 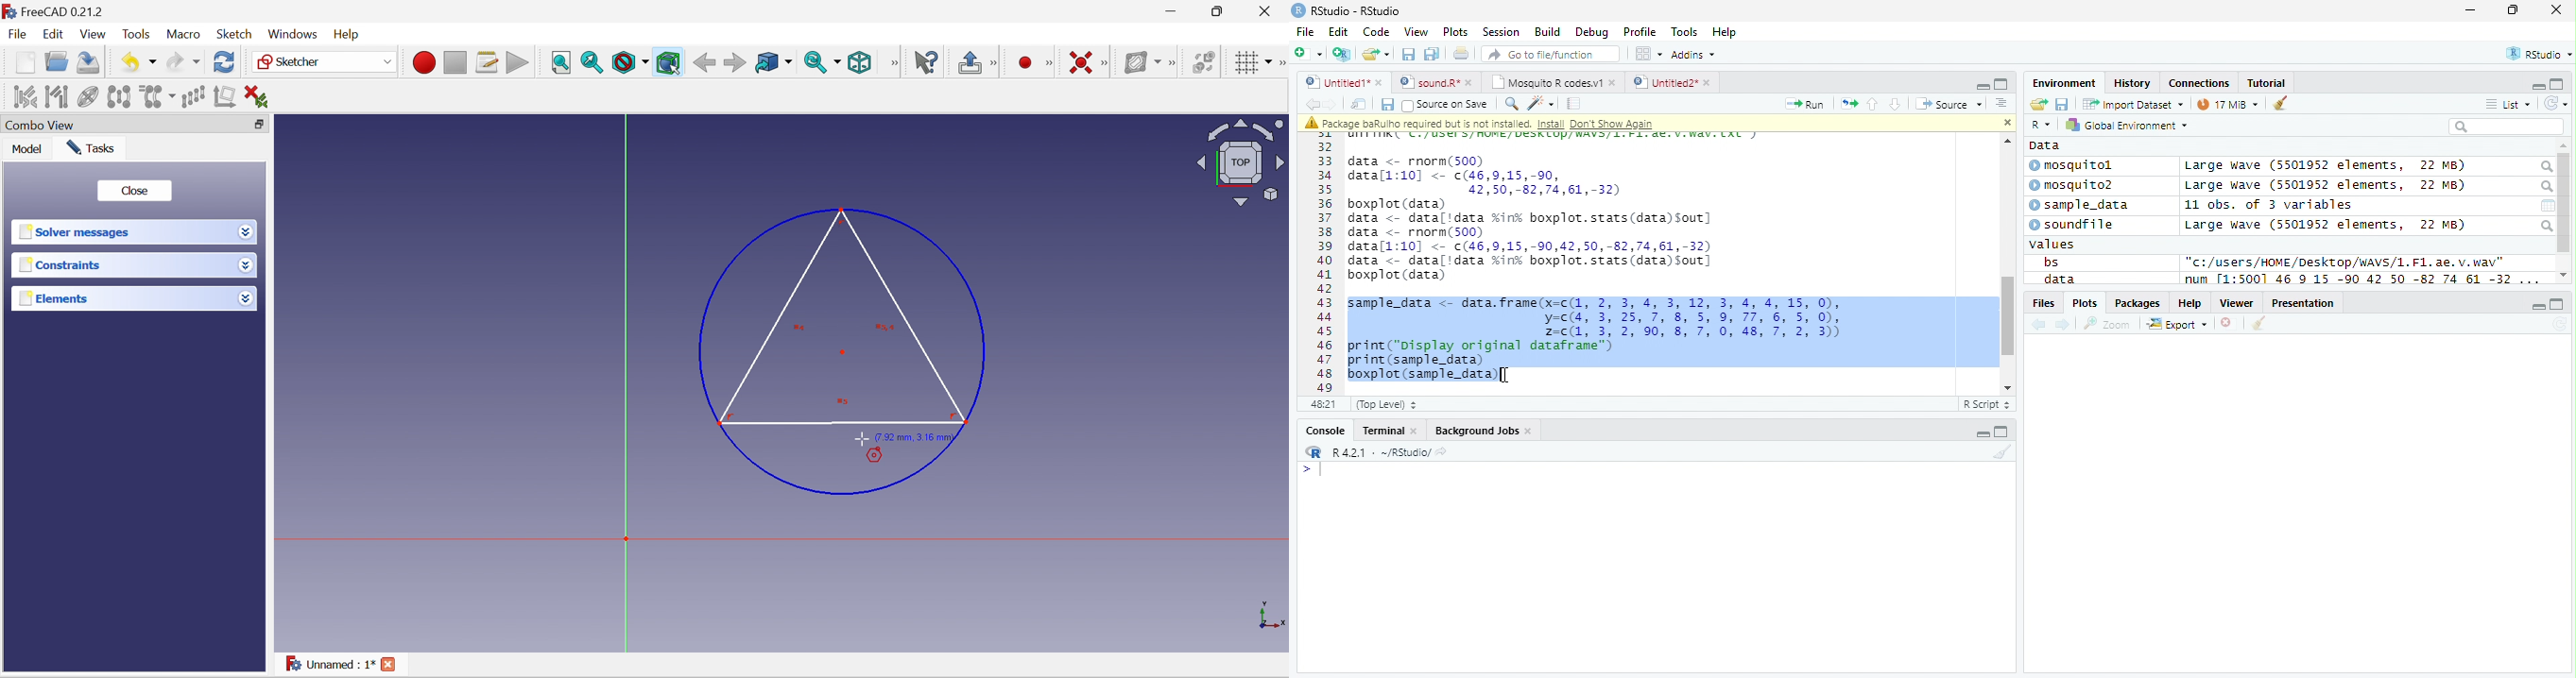 I want to click on scroll up, so click(x=2564, y=146).